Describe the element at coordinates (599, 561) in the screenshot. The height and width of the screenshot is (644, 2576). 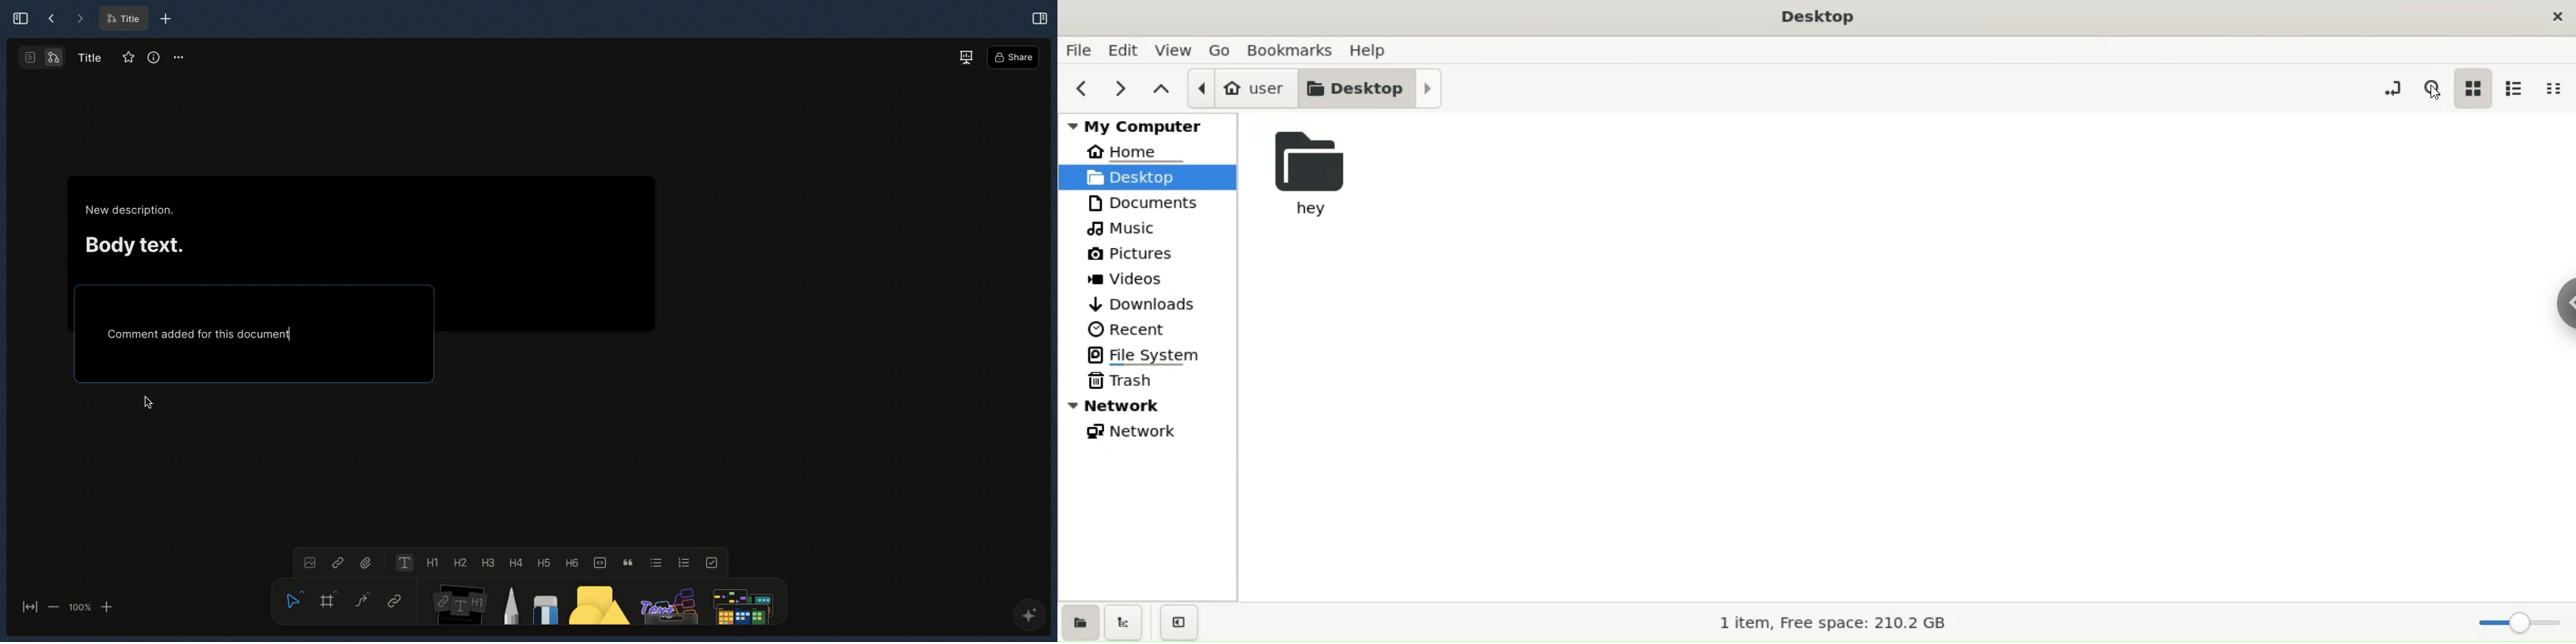
I see `Code block` at that location.